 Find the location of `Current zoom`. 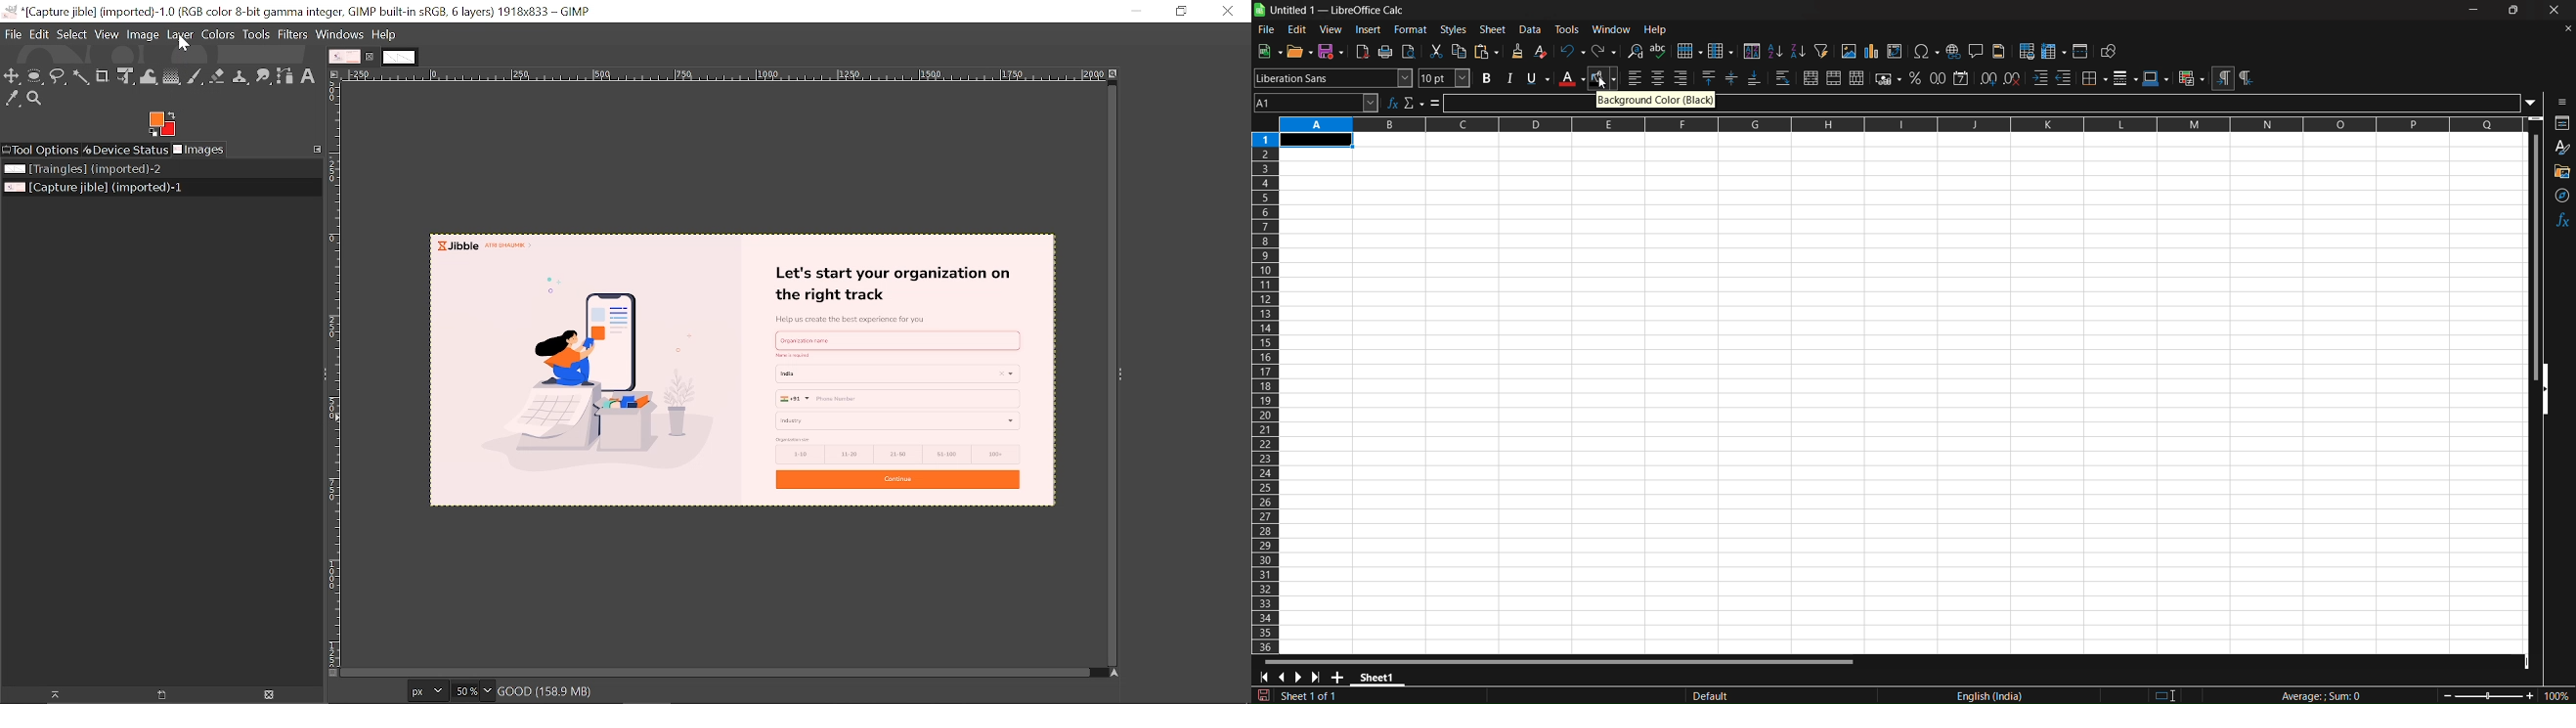

Current zoom is located at coordinates (467, 690).